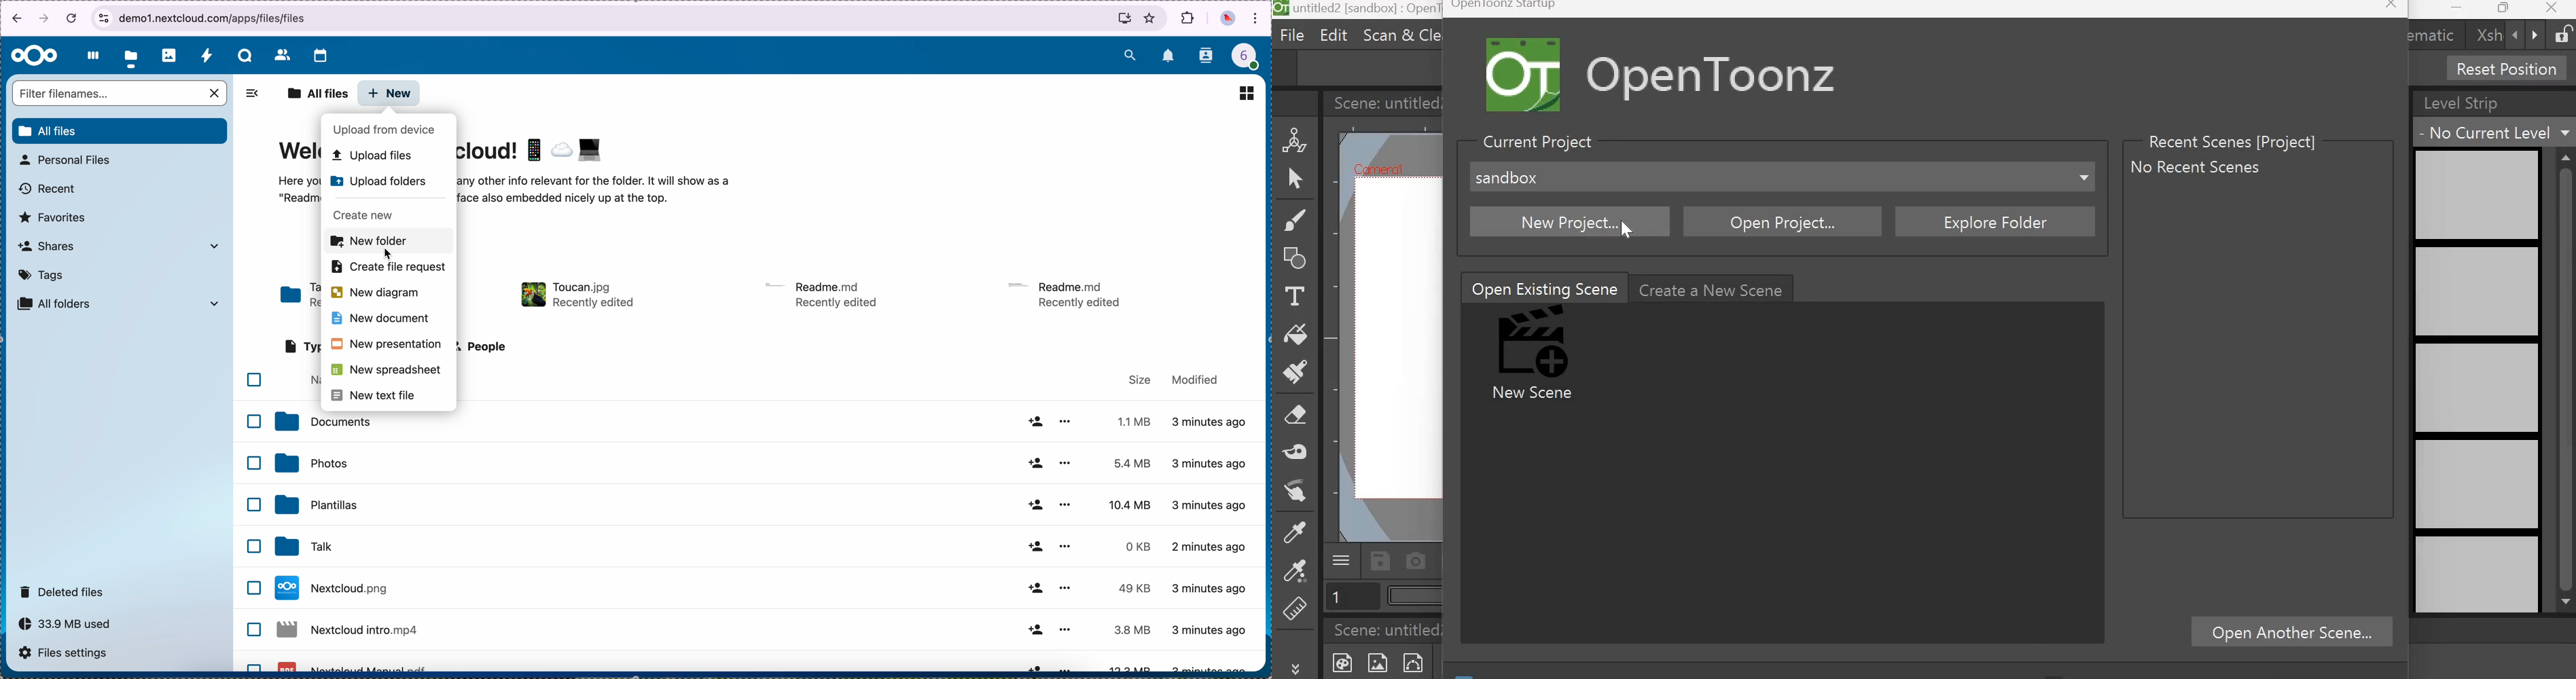 The image size is (2576, 700). Describe the element at coordinates (824, 293) in the screenshot. I see `readme file` at that location.